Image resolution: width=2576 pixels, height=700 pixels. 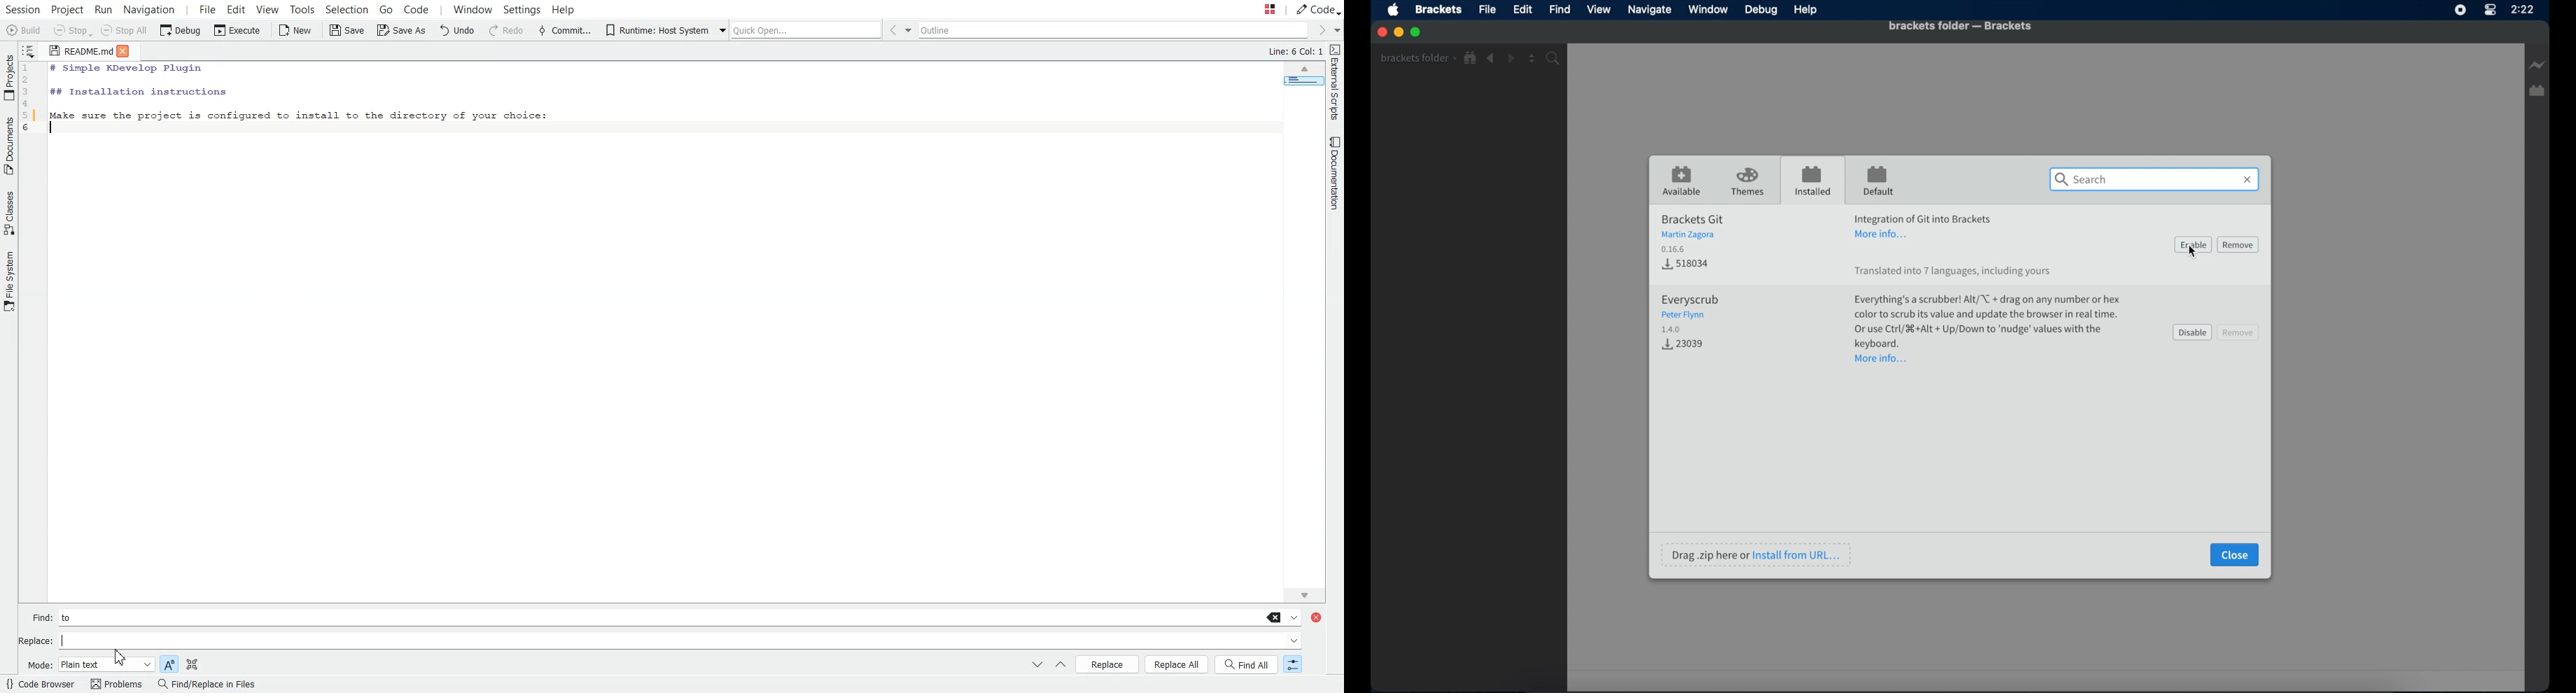 I want to click on extension info, so click(x=1923, y=217).